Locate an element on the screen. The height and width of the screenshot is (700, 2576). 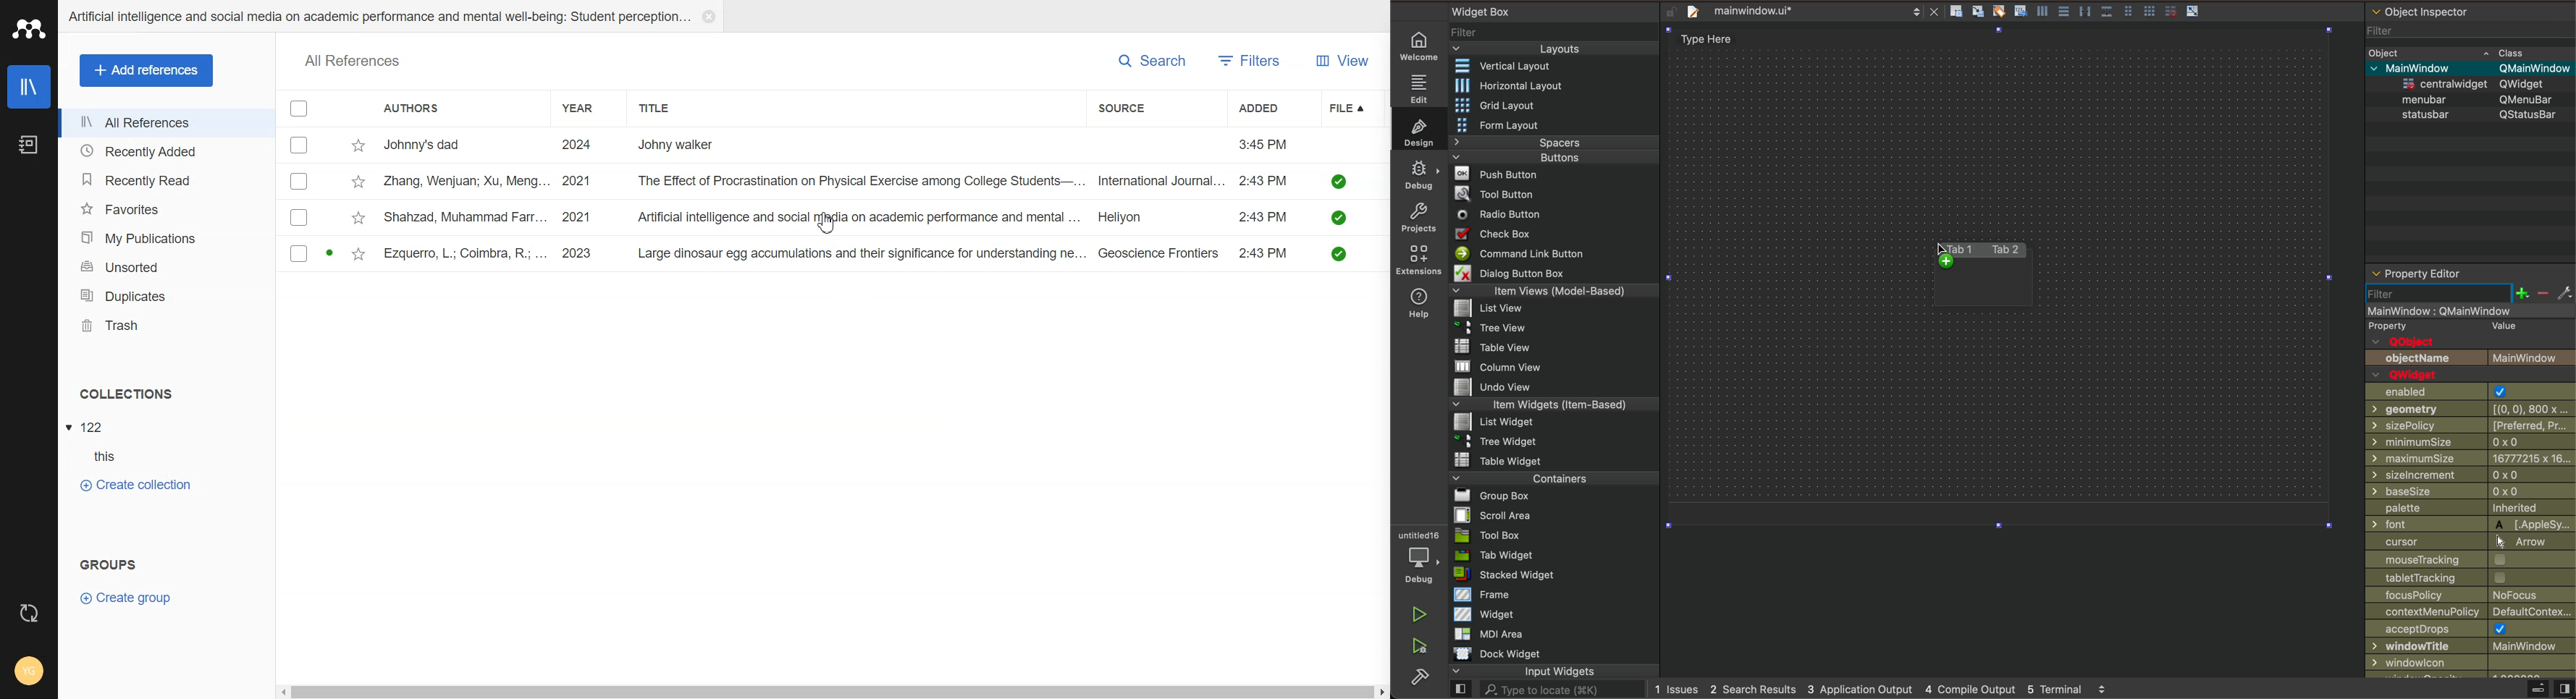
v MainWindow OMainWindow is located at coordinates (2471, 67).